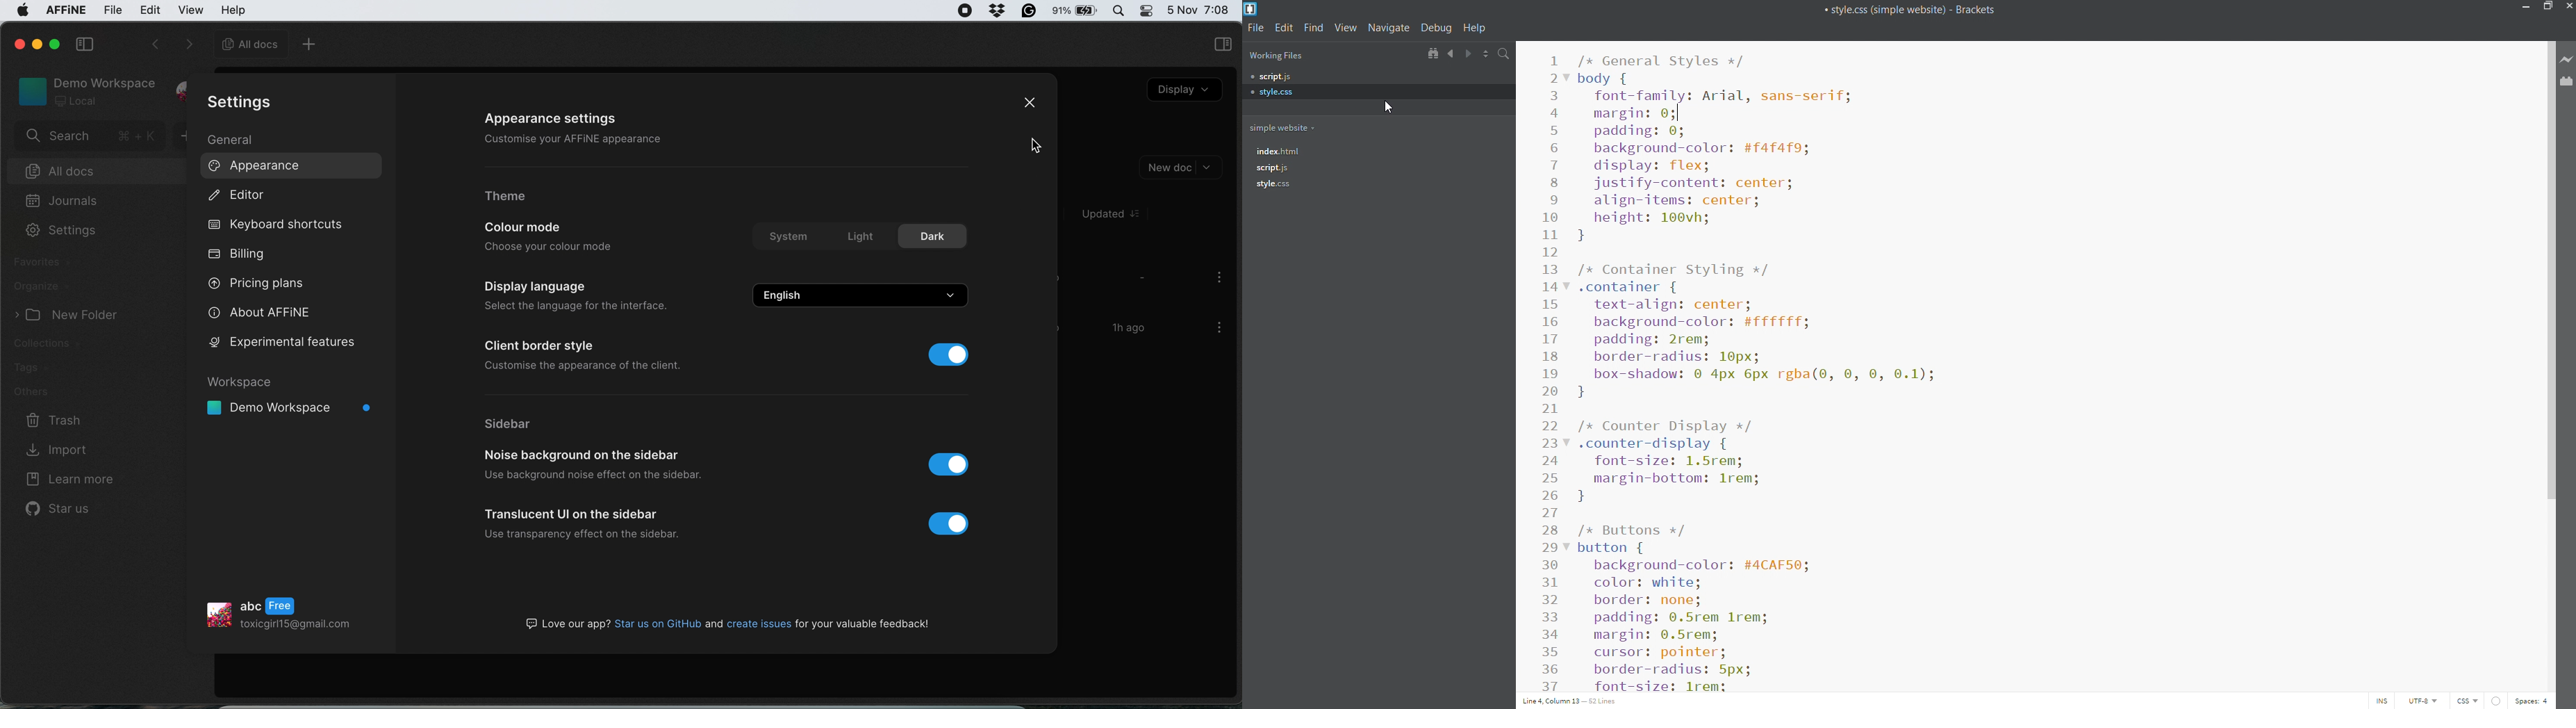 This screenshot has height=728, width=2576. Describe the element at coordinates (66, 313) in the screenshot. I see `» [J New Folder` at that location.